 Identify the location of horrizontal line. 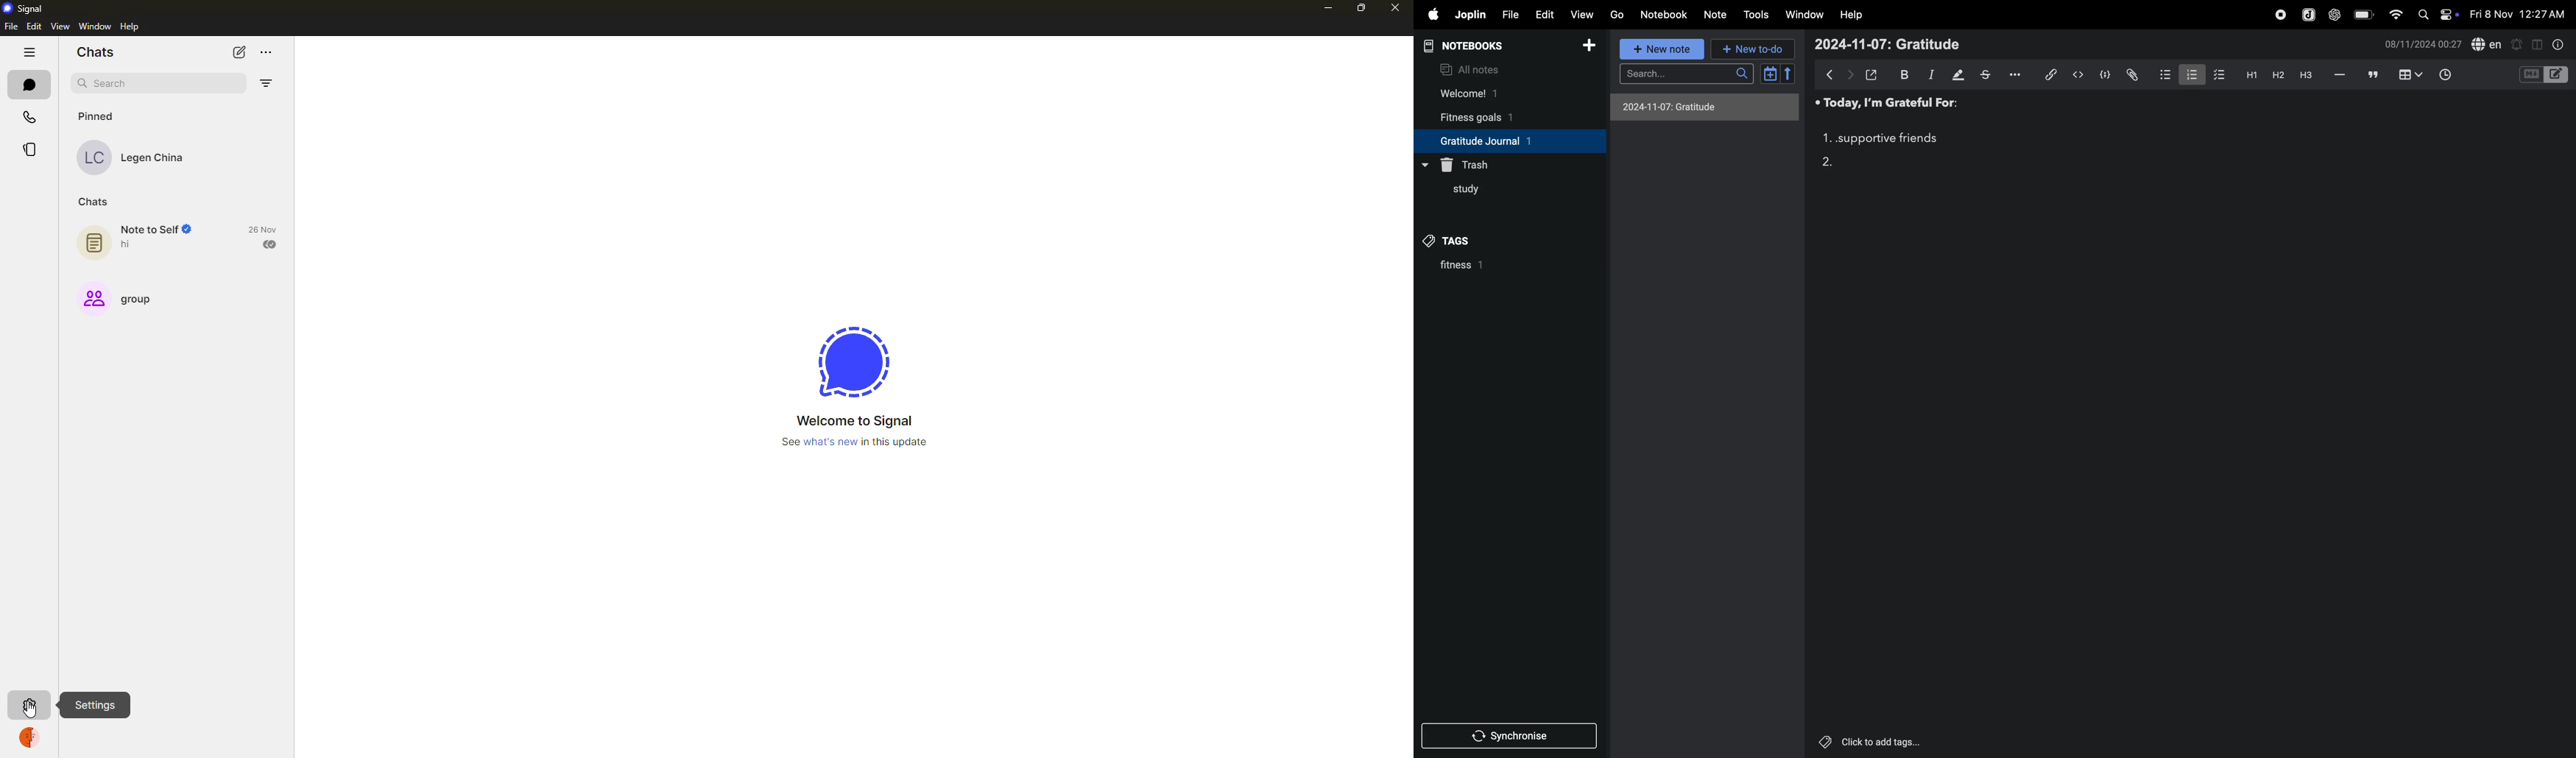
(2340, 75).